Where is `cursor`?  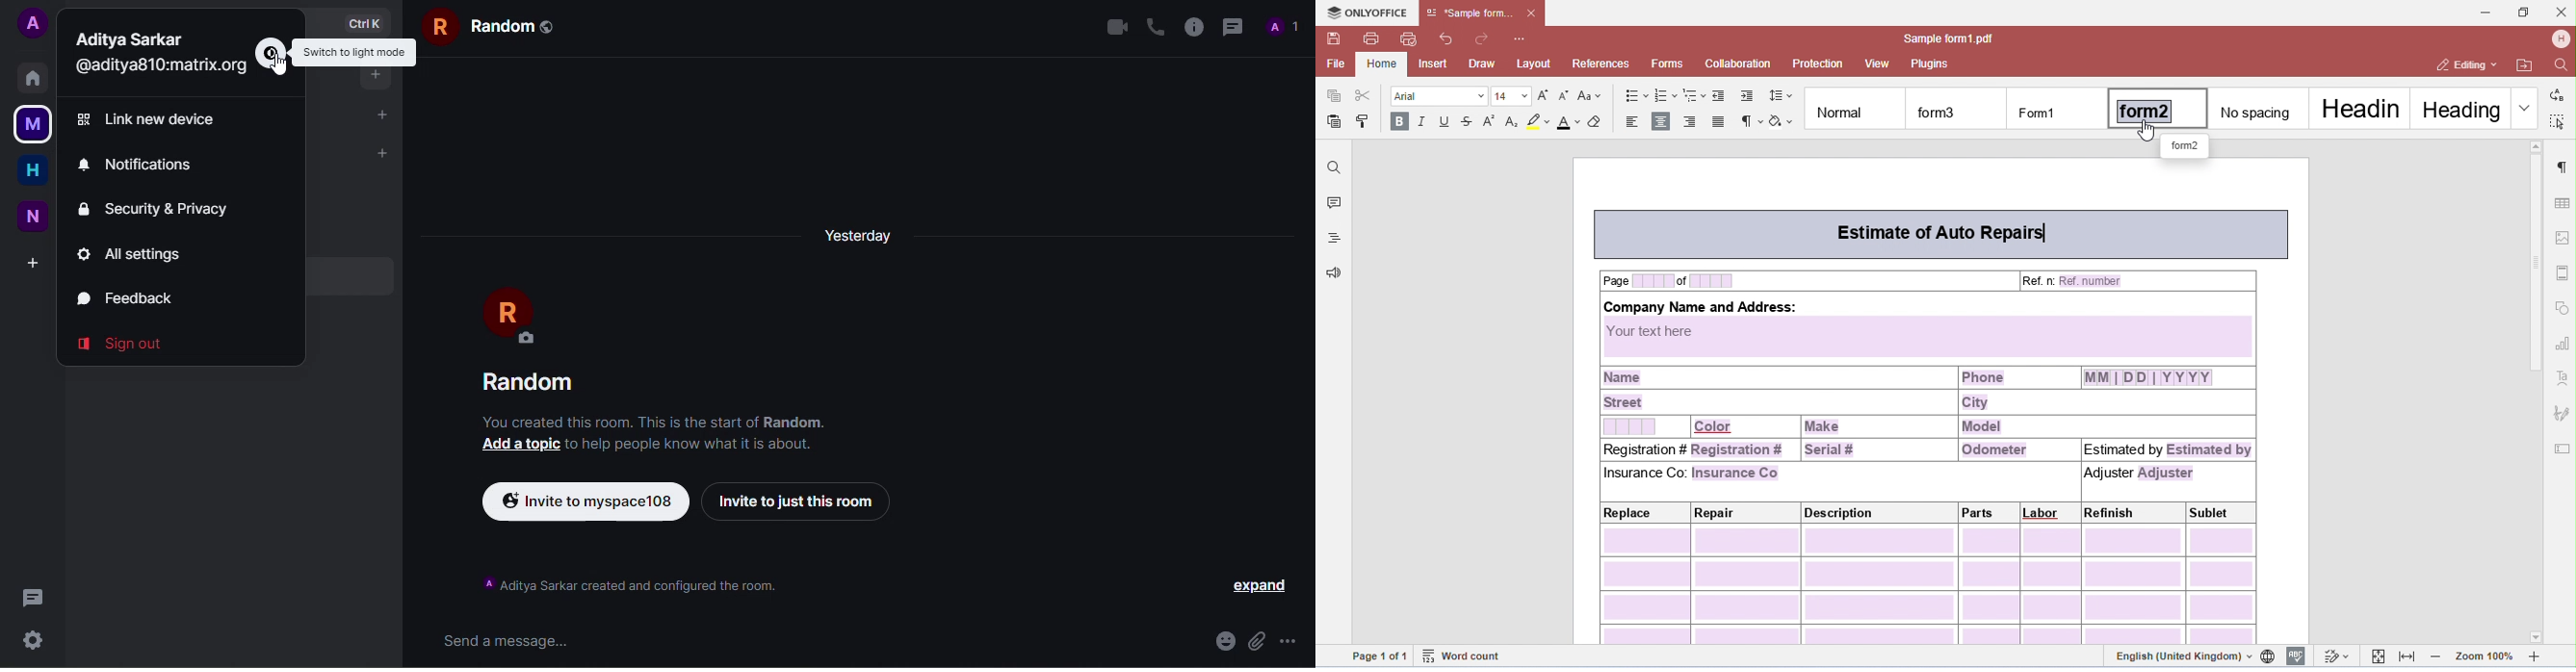
cursor is located at coordinates (284, 71).